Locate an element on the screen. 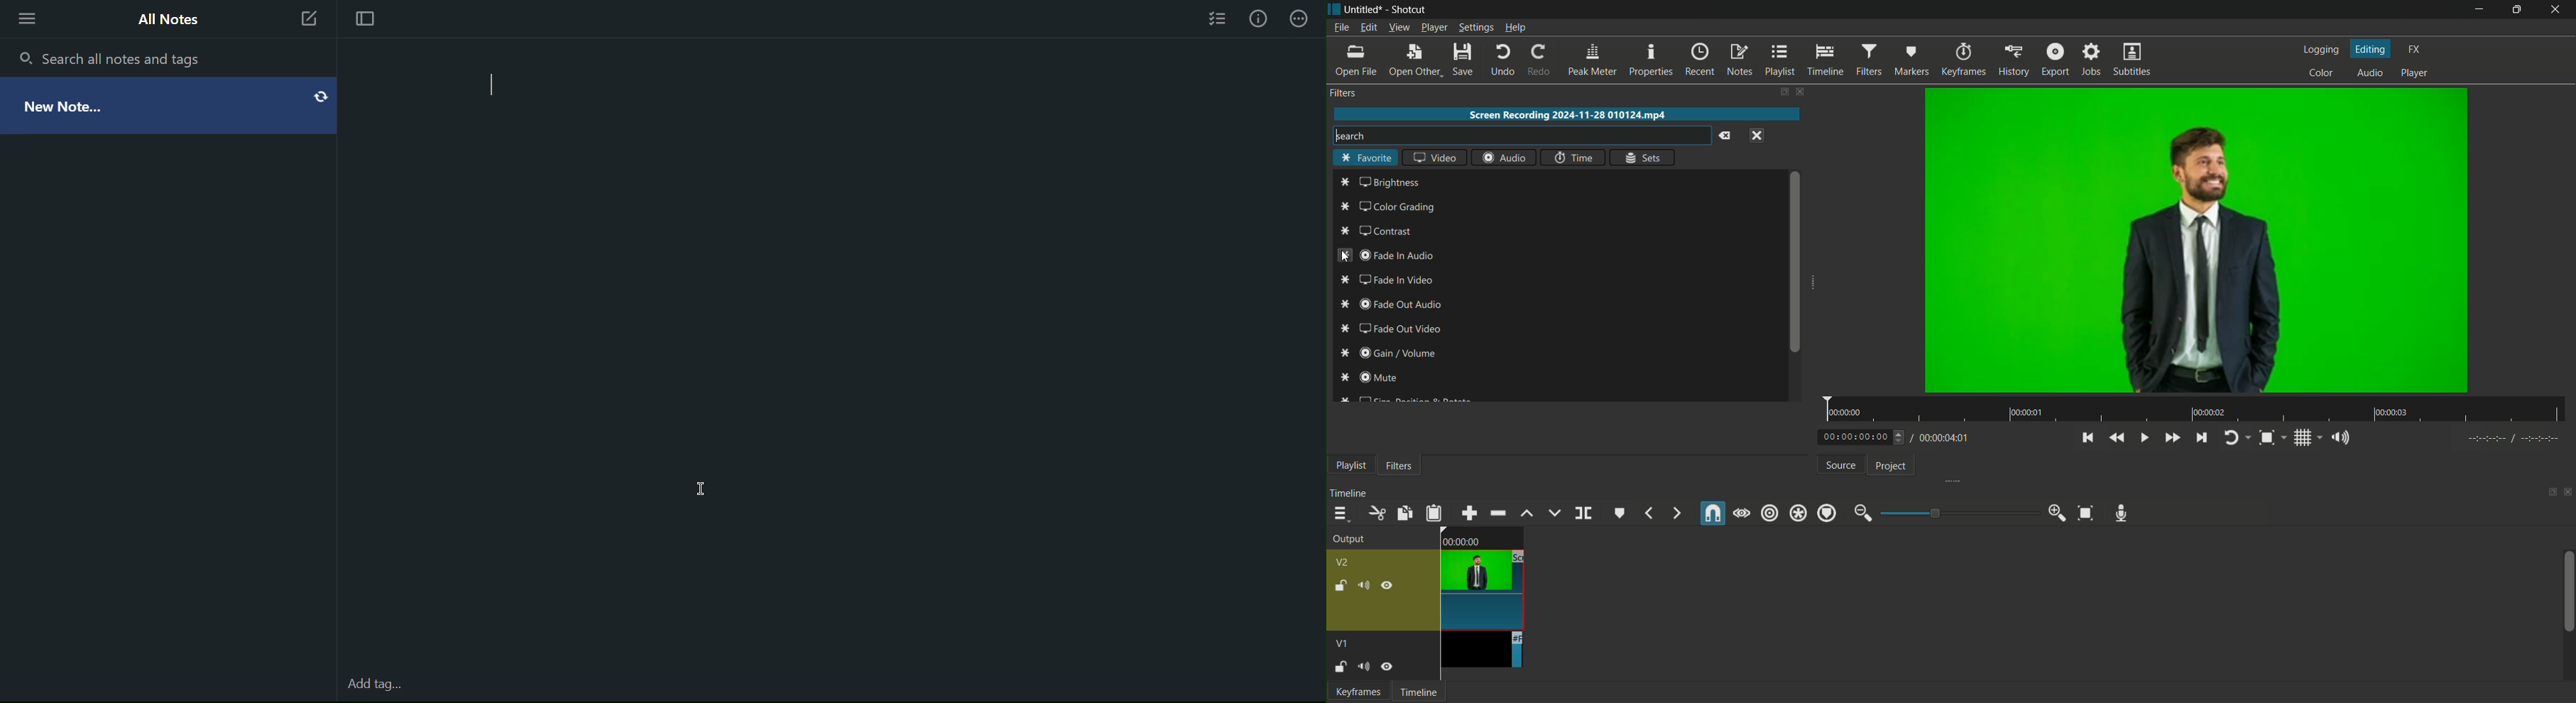  audio is located at coordinates (1504, 157).